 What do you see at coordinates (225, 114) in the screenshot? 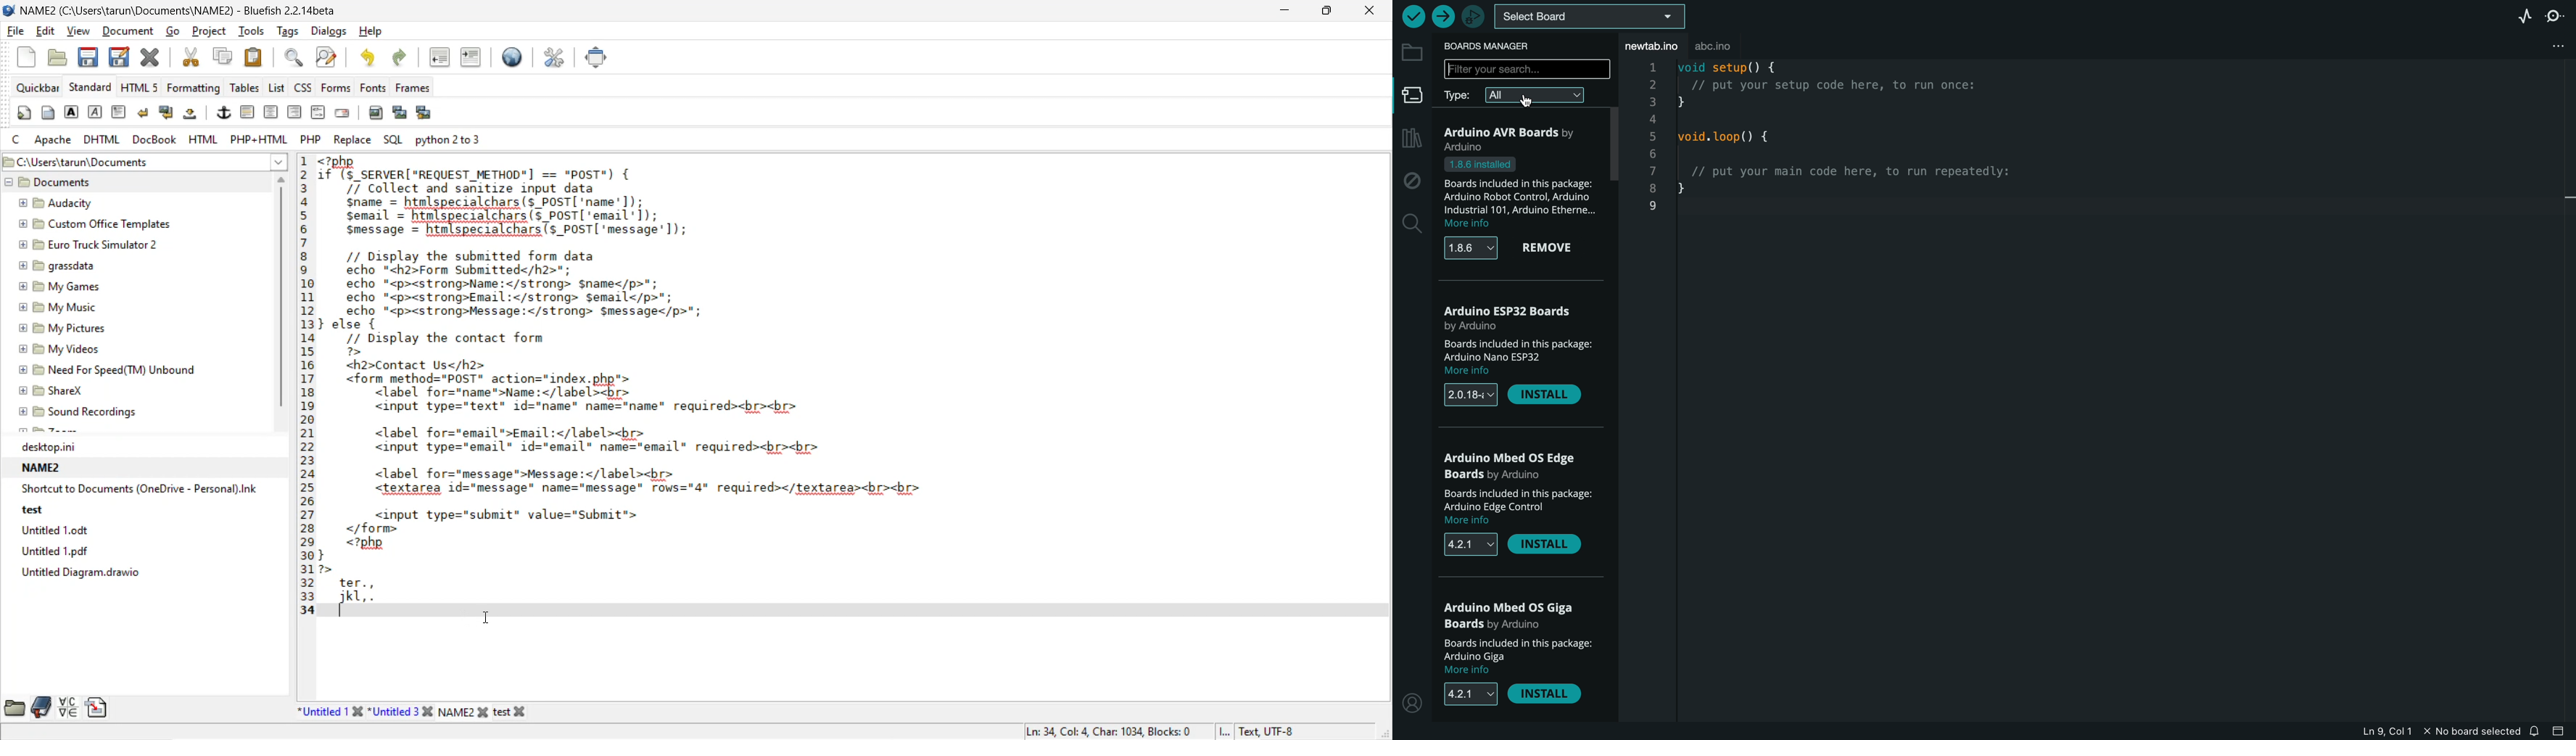
I see `anchor` at bounding box center [225, 114].